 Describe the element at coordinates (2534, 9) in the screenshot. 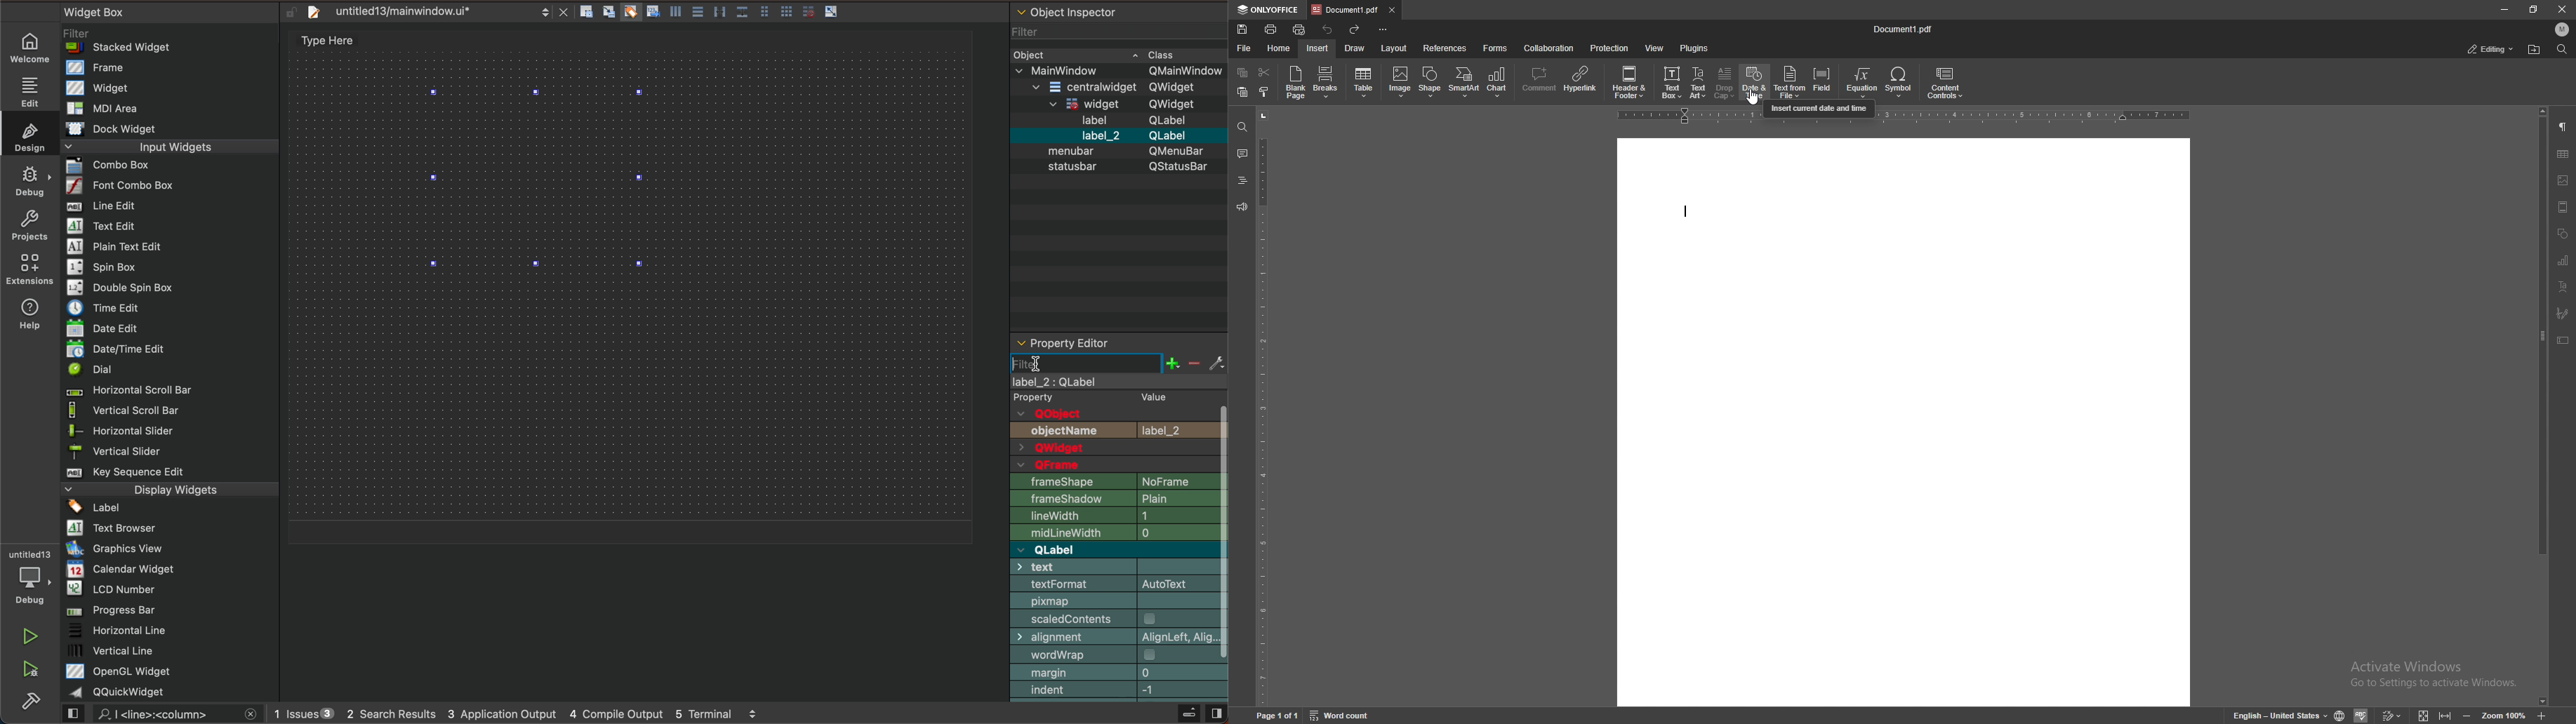

I see `resize` at that location.